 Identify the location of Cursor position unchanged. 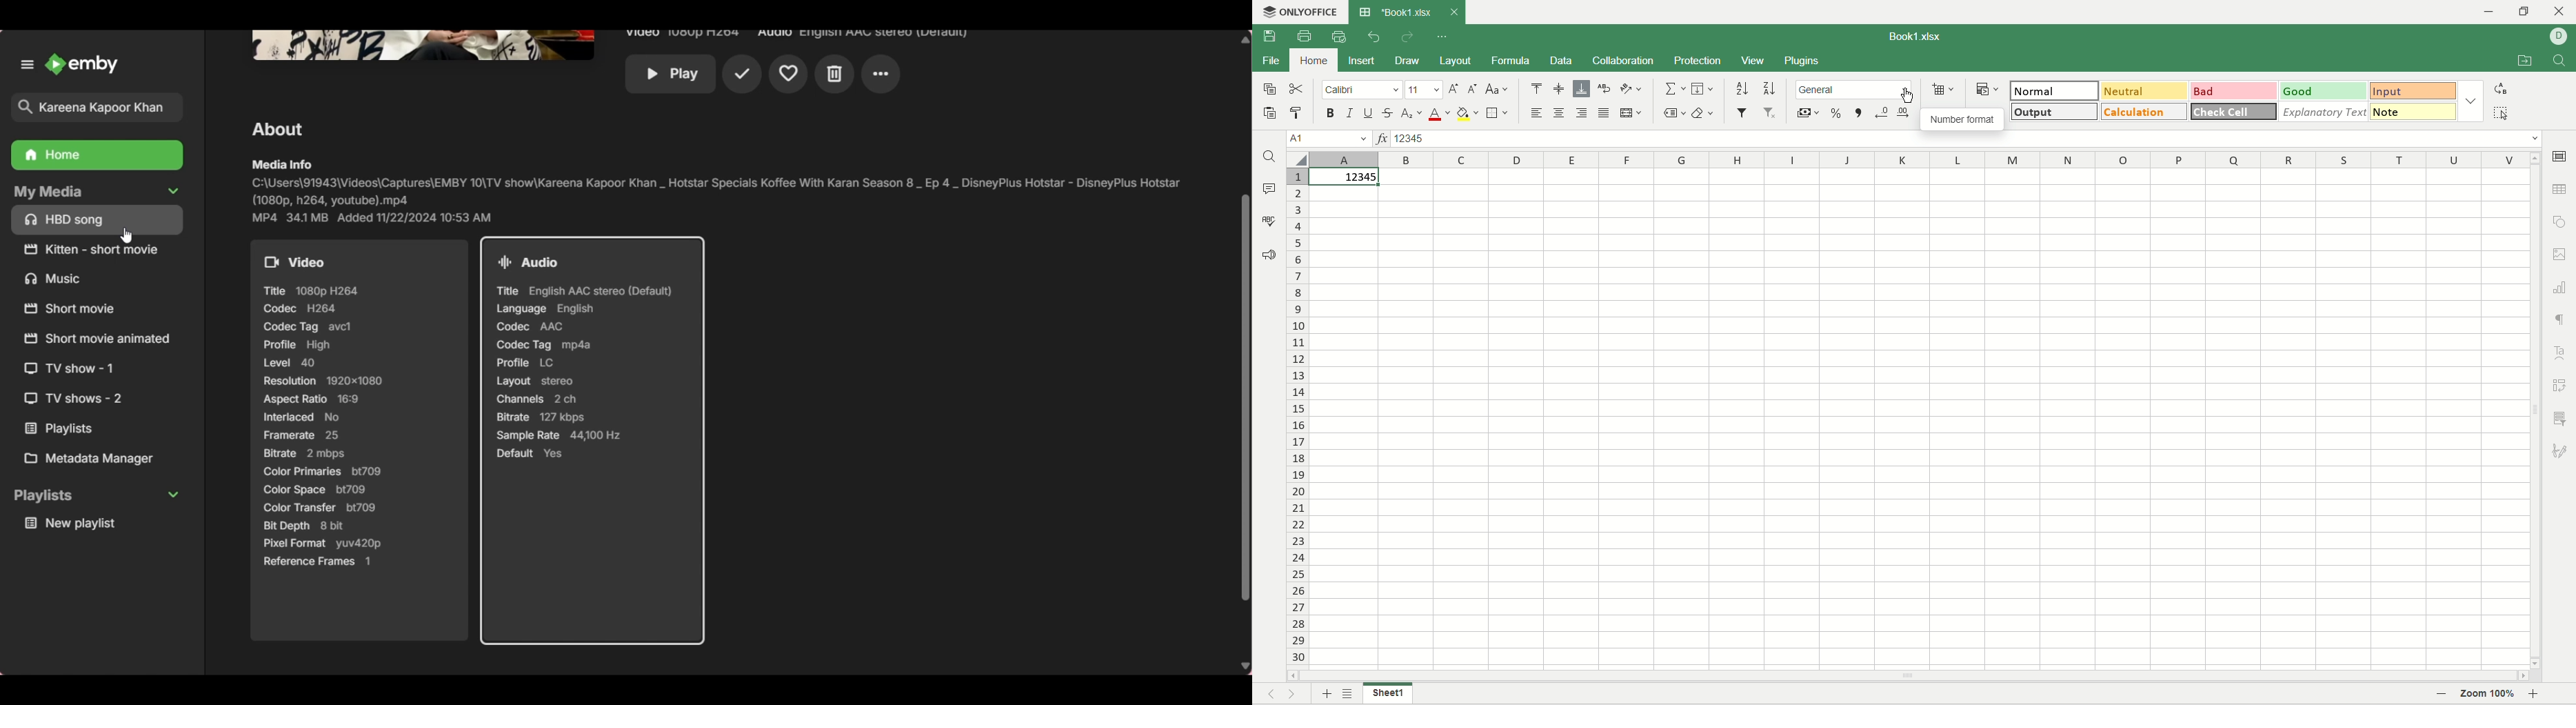
(126, 236).